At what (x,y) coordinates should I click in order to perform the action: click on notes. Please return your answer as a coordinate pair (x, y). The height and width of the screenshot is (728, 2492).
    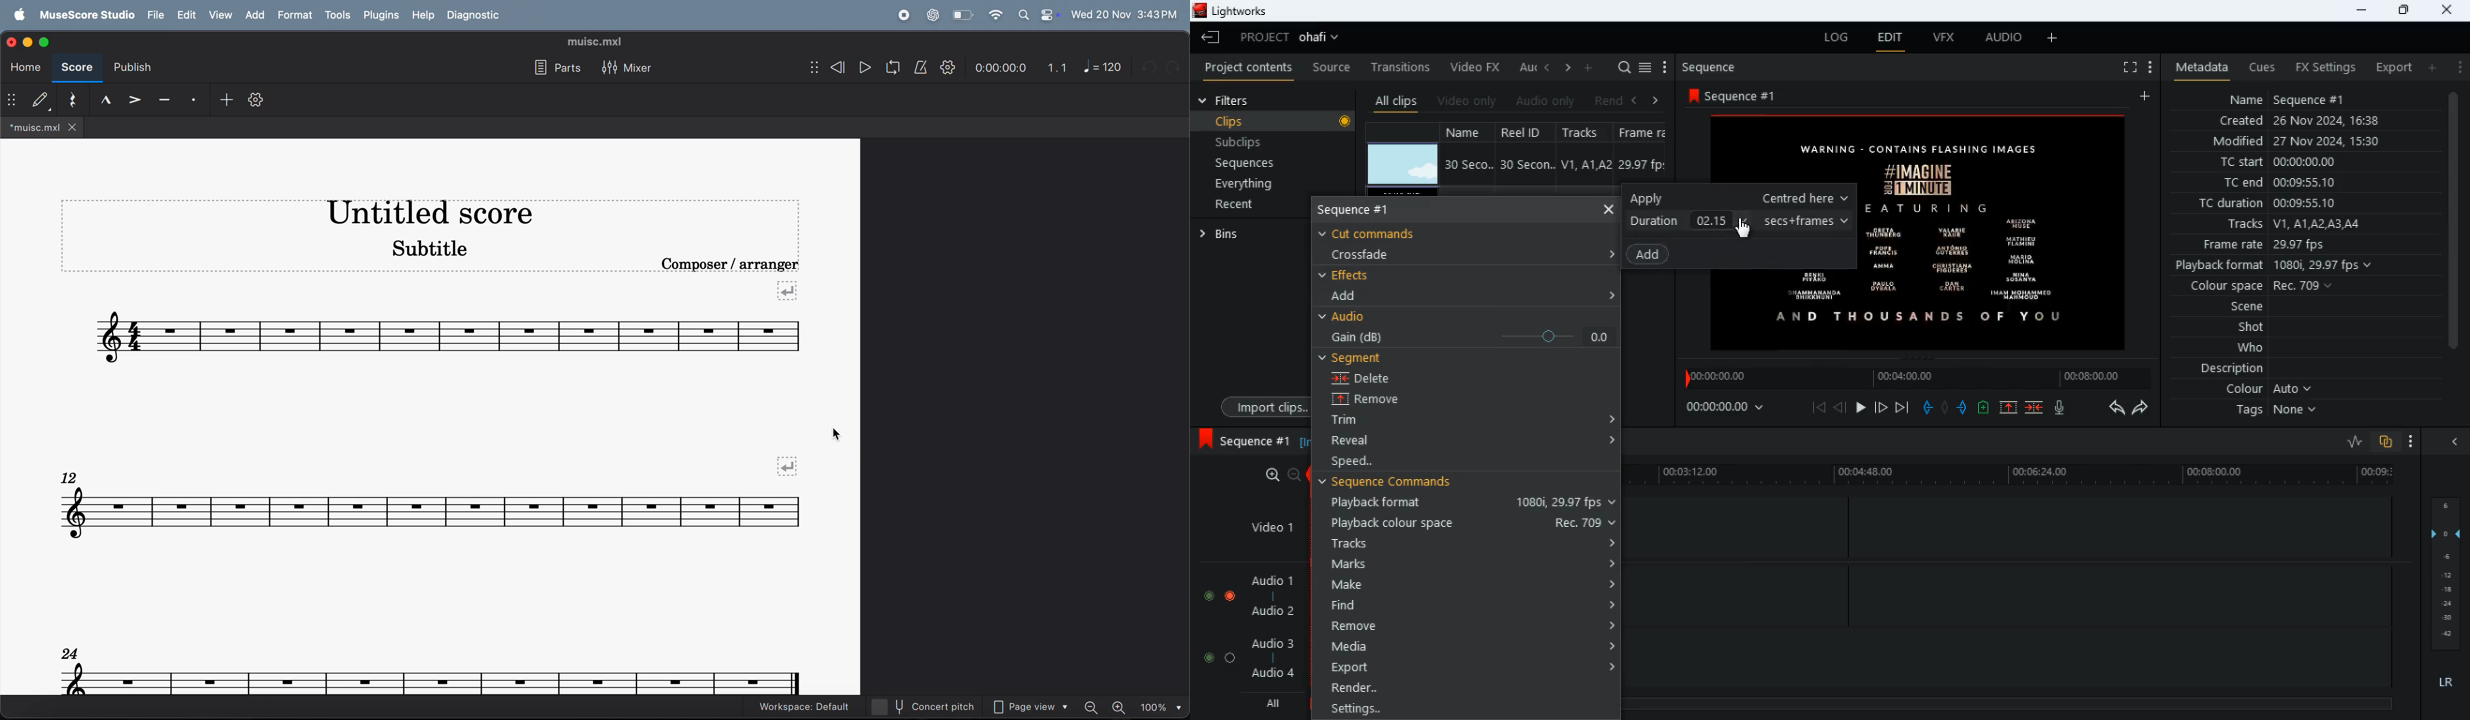
    Looking at the image, I should click on (432, 672).